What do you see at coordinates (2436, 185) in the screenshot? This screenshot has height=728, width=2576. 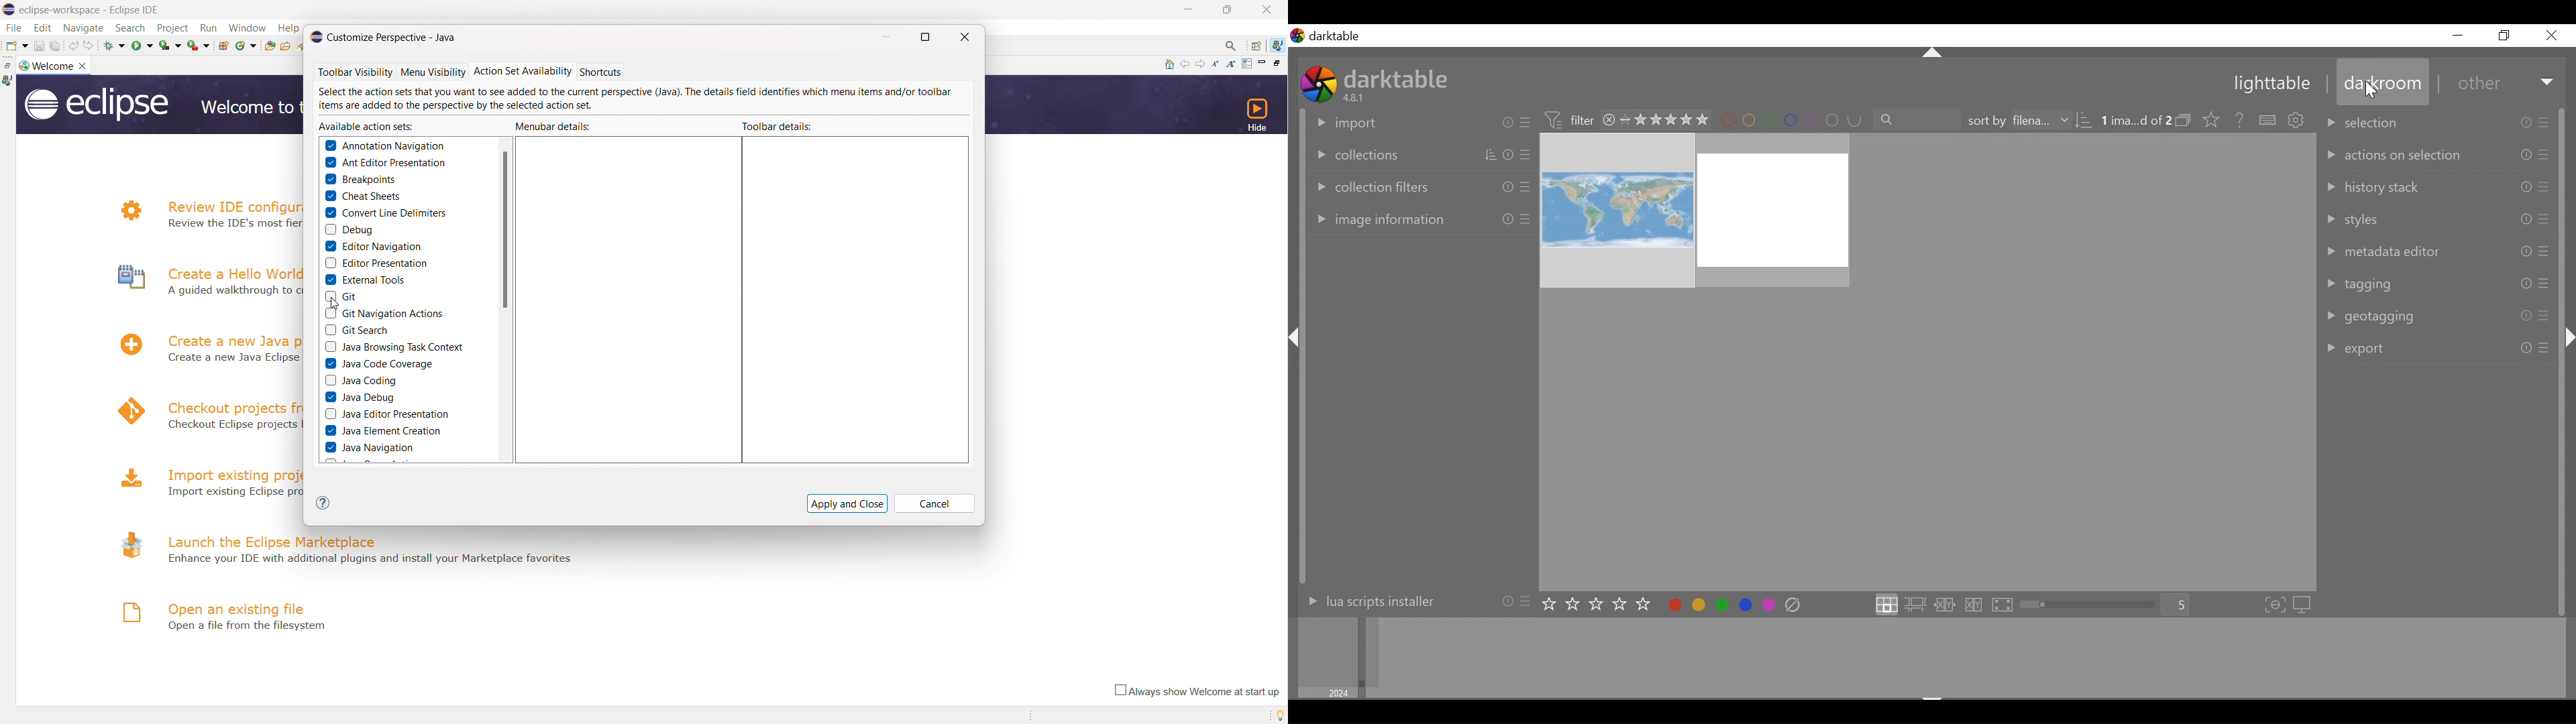 I see `history pack` at bounding box center [2436, 185].